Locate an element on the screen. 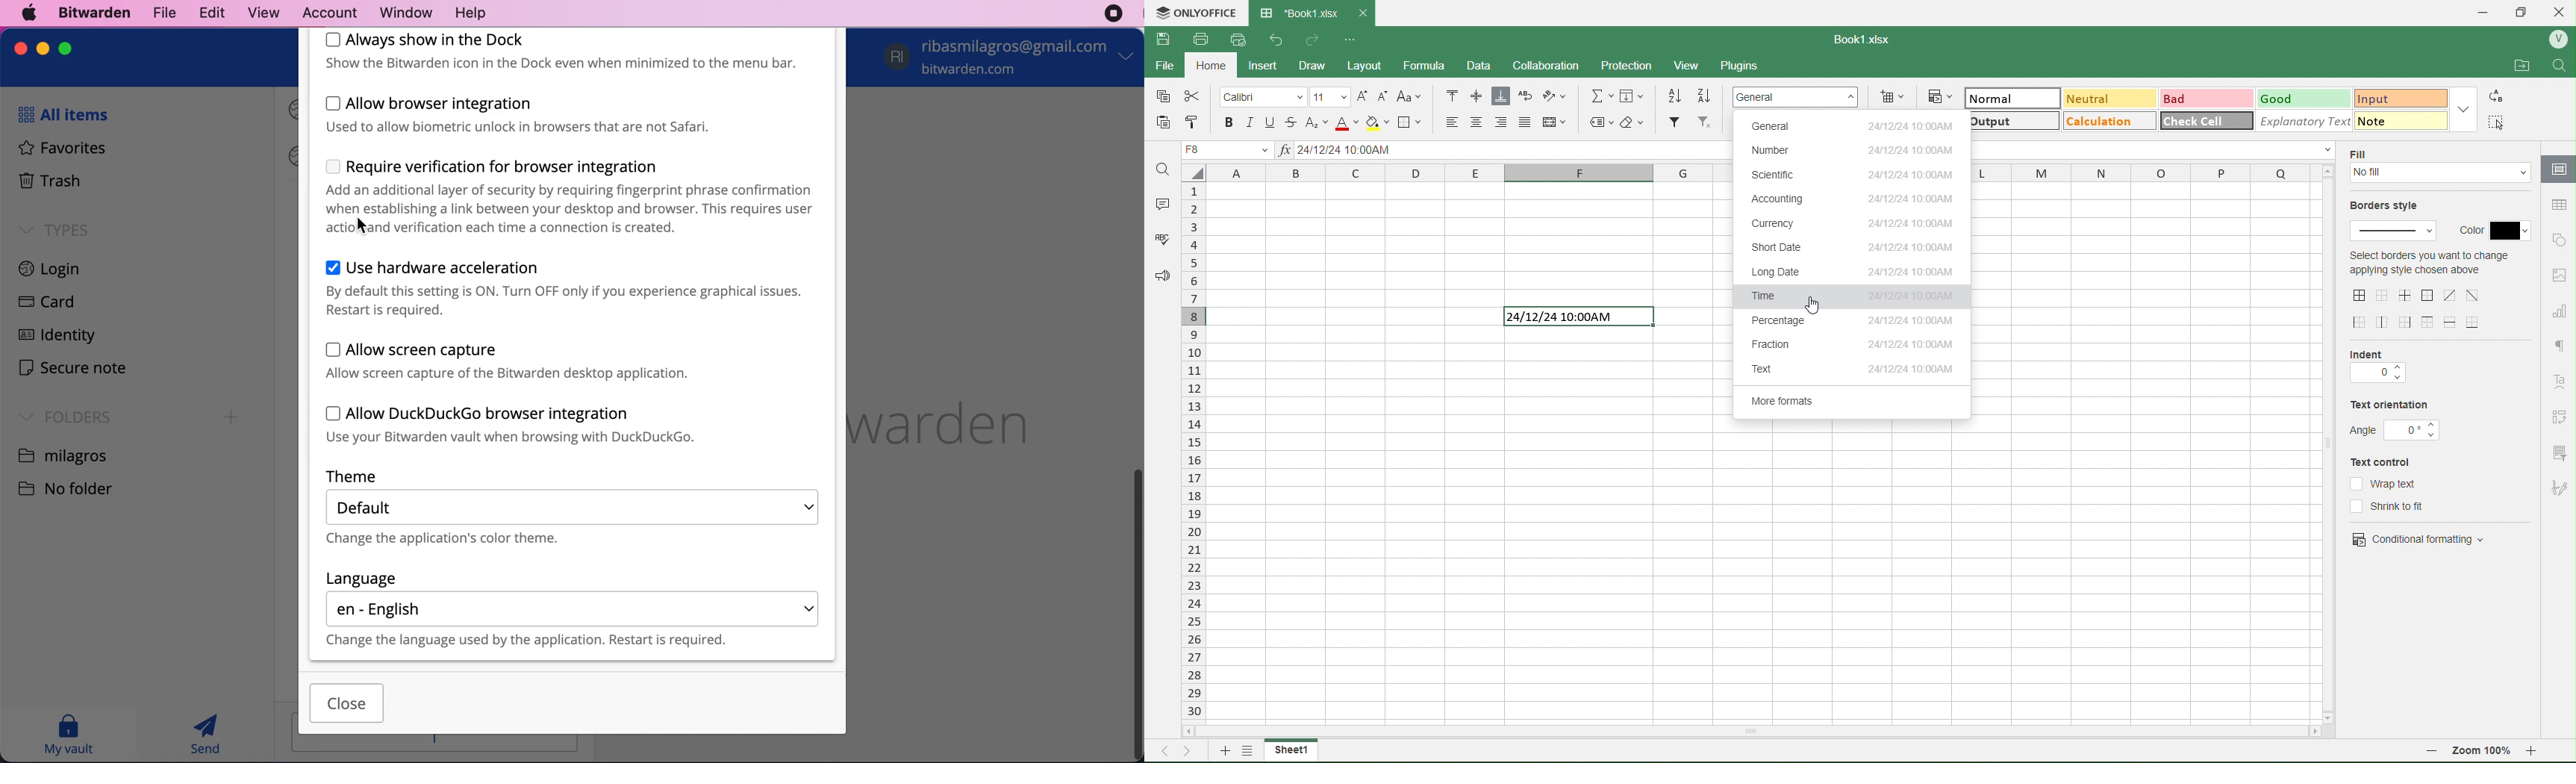 This screenshot has height=784, width=2576. fill is located at coordinates (2442, 175).